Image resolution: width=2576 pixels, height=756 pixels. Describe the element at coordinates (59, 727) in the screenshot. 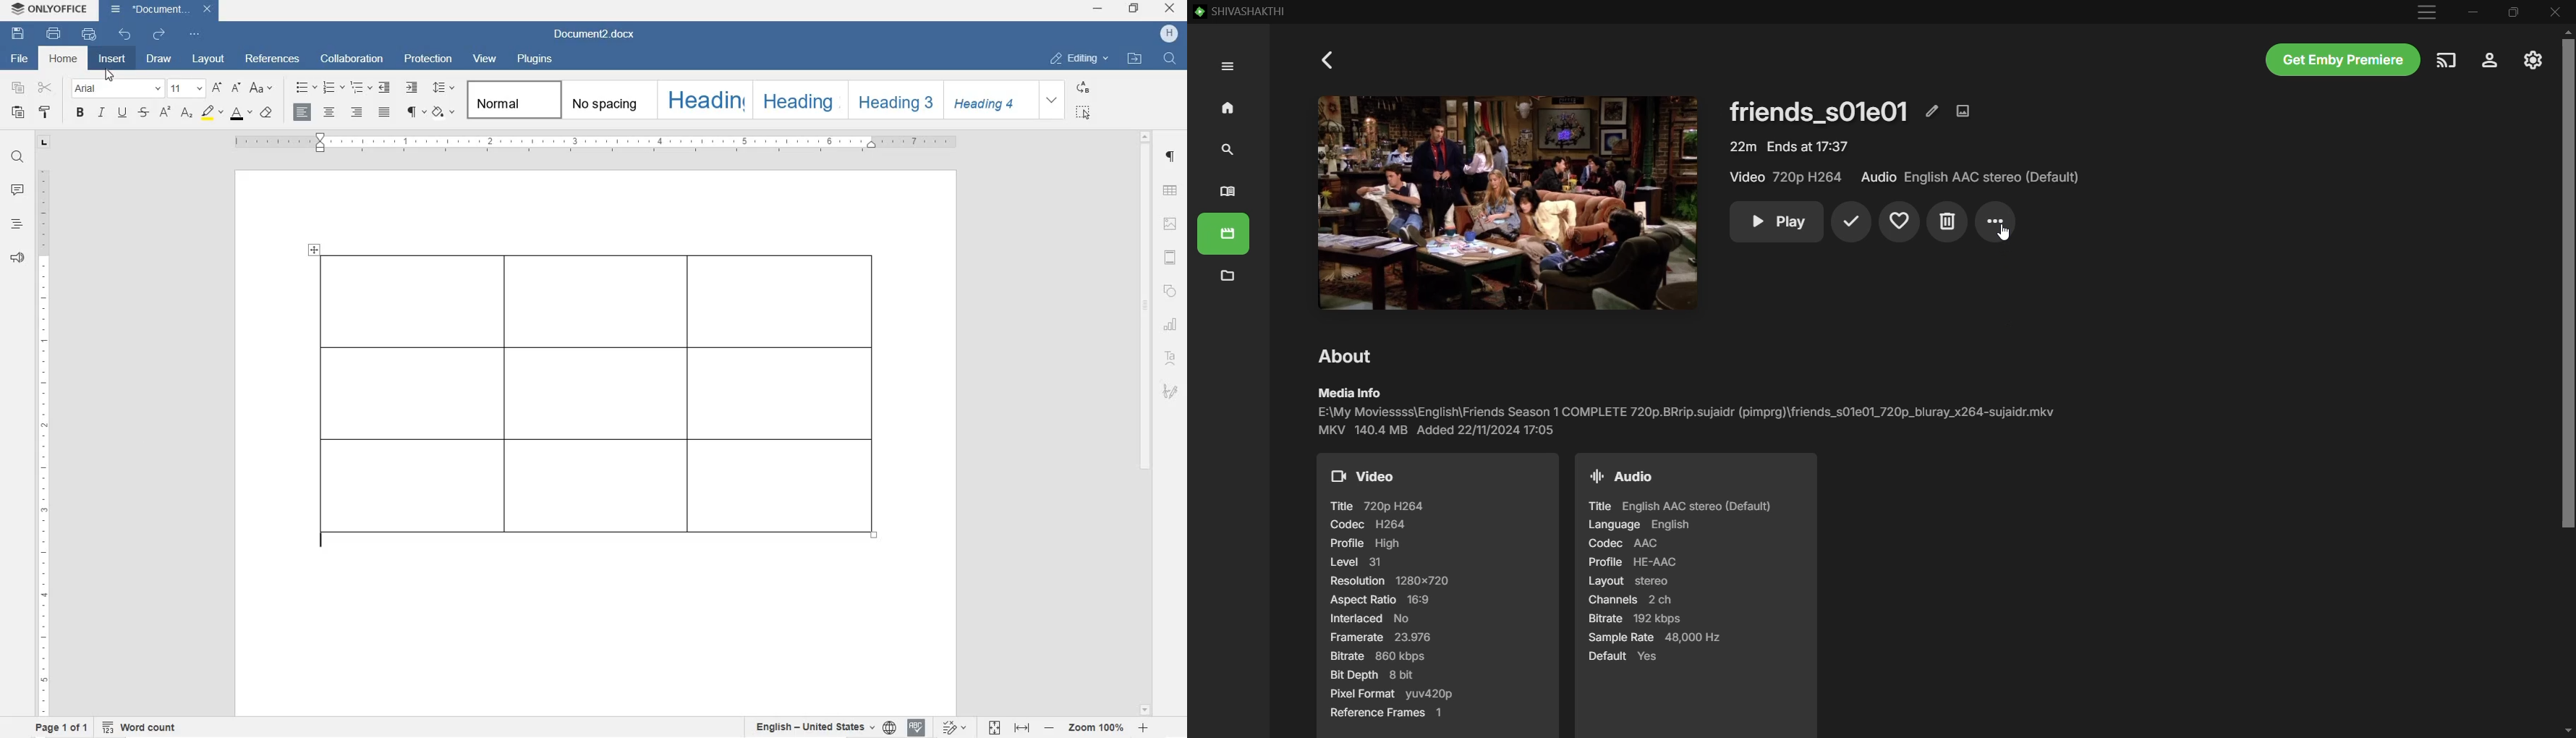

I see `page 1 of 1` at that location.